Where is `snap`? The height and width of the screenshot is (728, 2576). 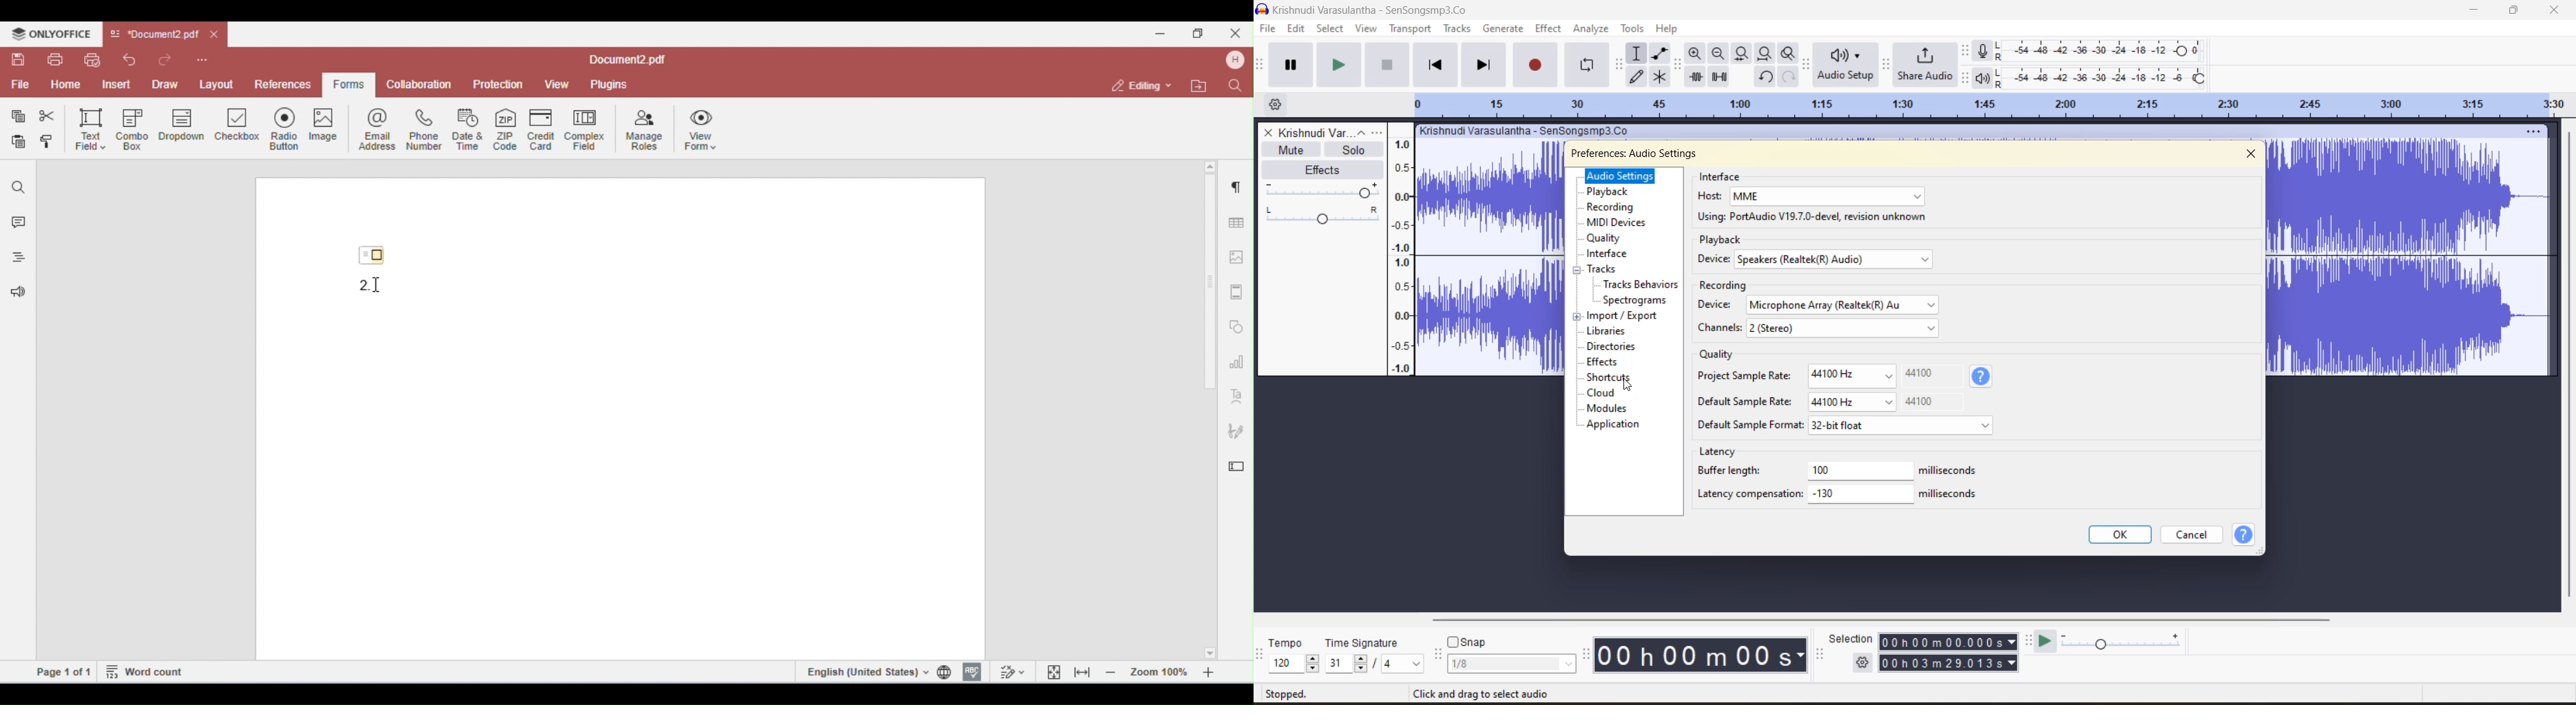 snap is located at coordinates (1510, 653).